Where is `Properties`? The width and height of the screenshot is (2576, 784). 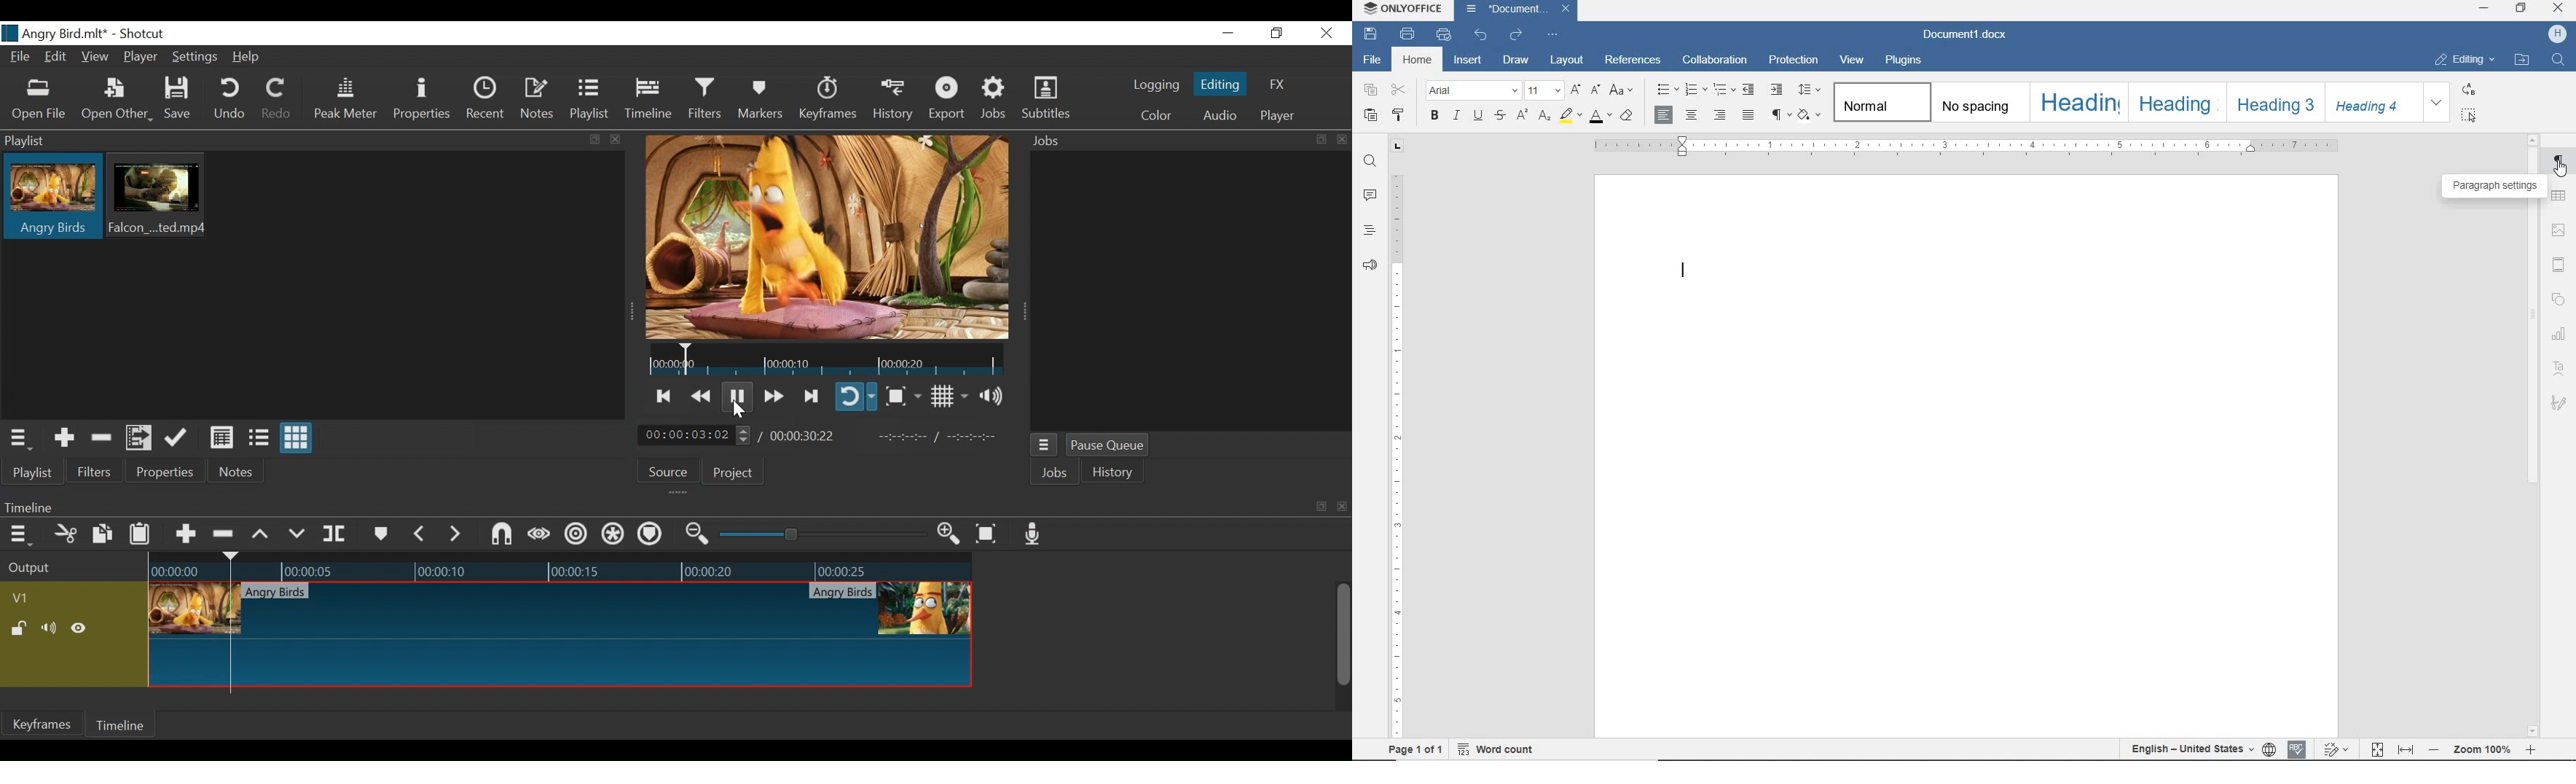
Properties is located at coordinates (423, 101).